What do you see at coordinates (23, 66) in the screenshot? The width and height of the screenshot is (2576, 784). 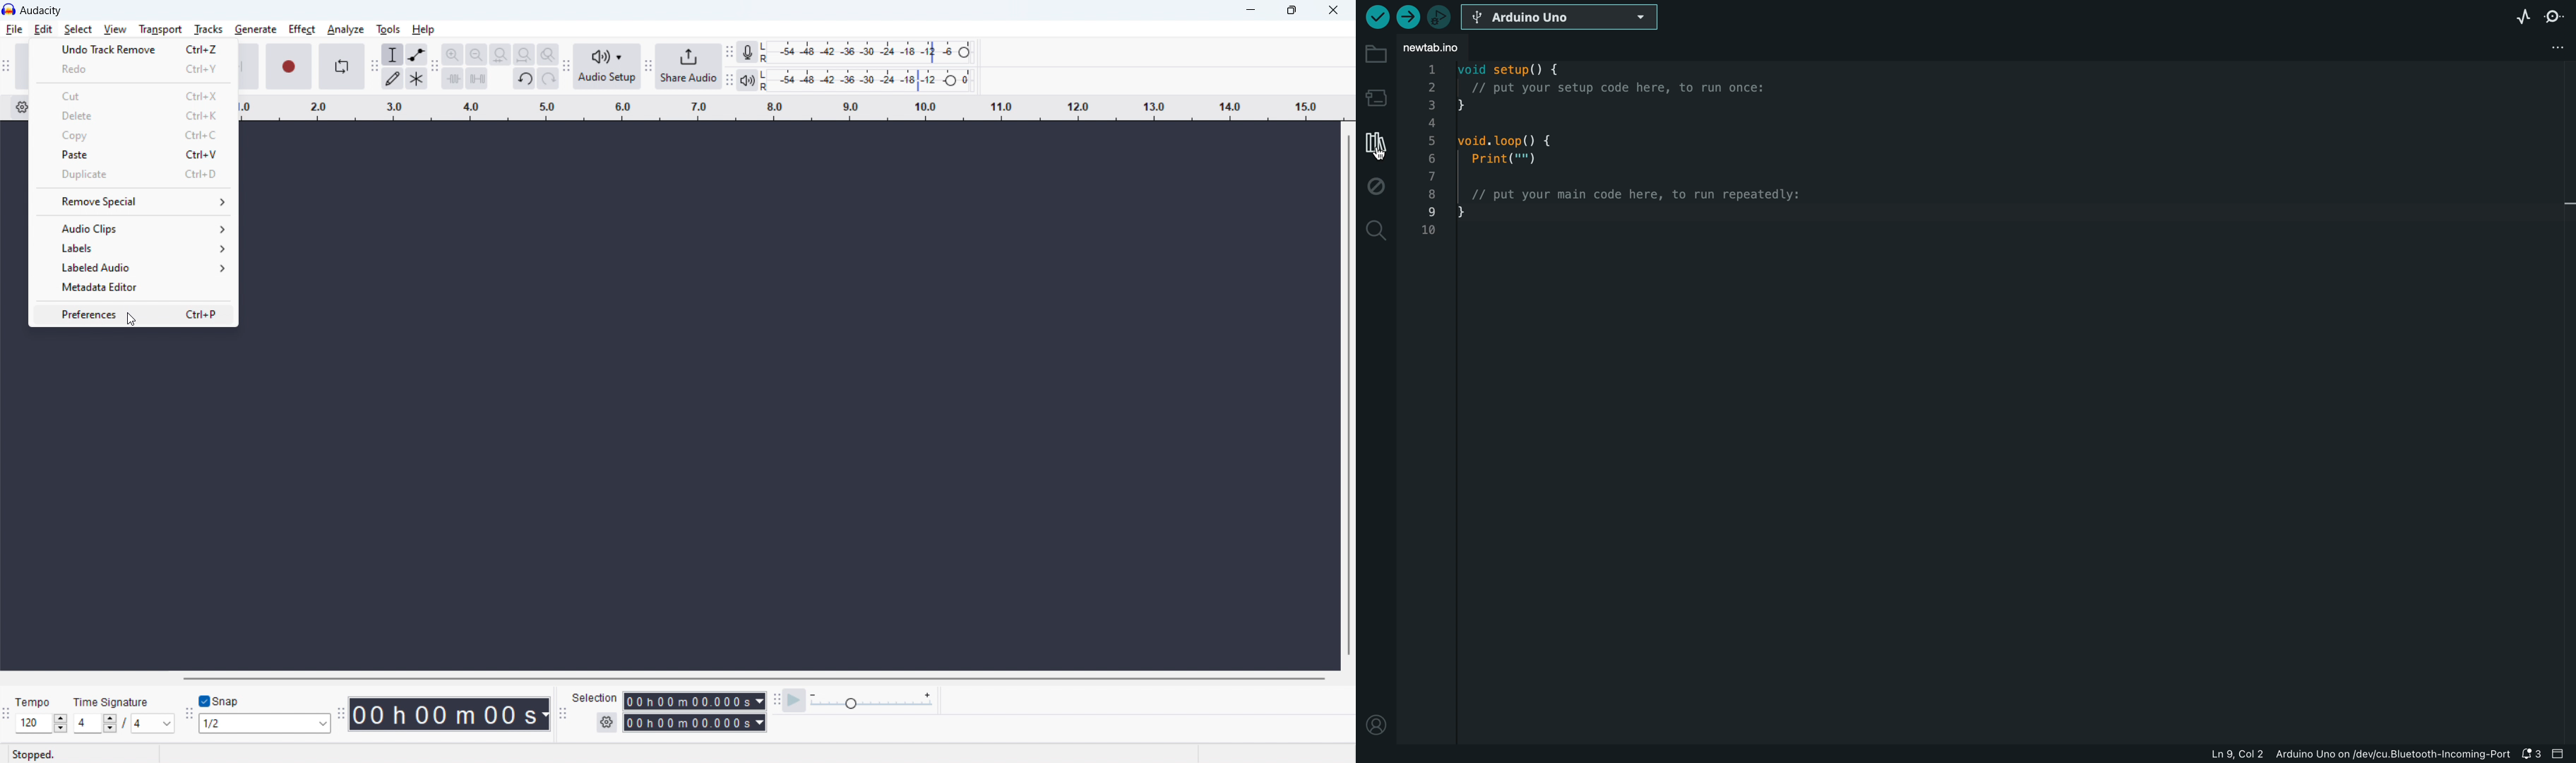 I see `pause` at bounding box center [23, 66].